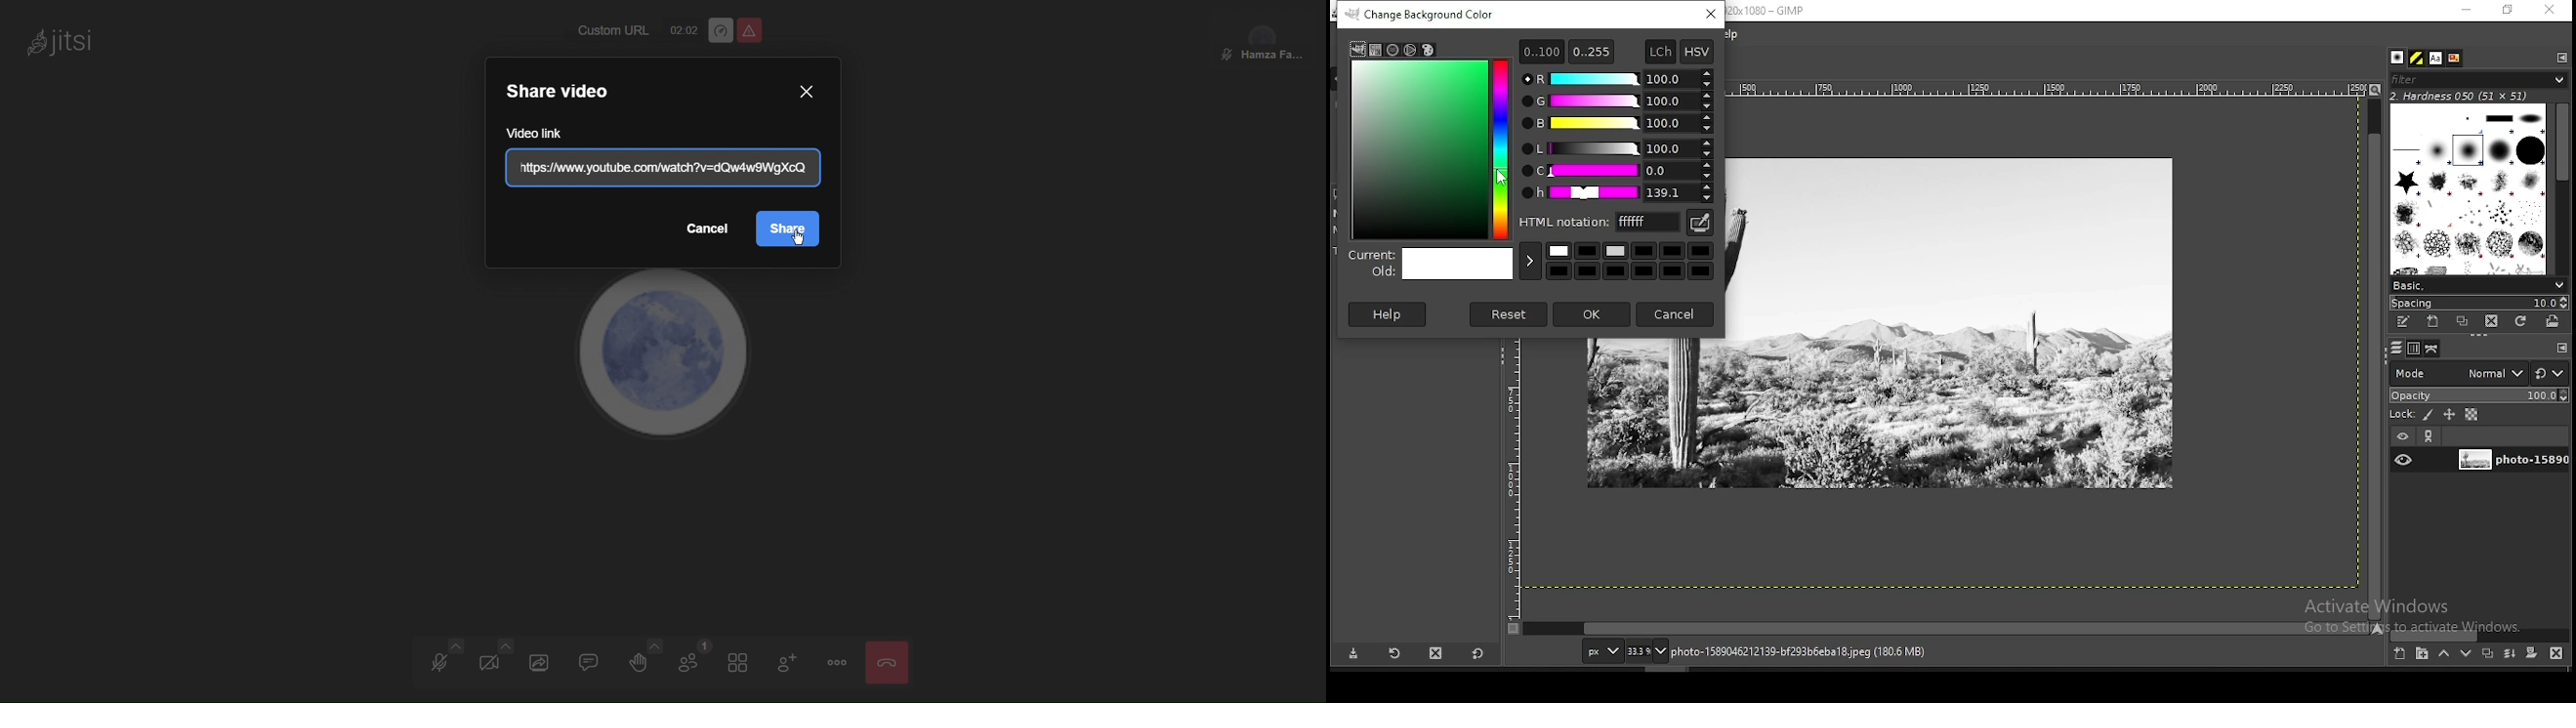 The width and height of the screenshot is (2576, 728). What do you see at coordinates (1712, 14) in the screenshot?
I see `close window` at bounding box center [1712, 14].